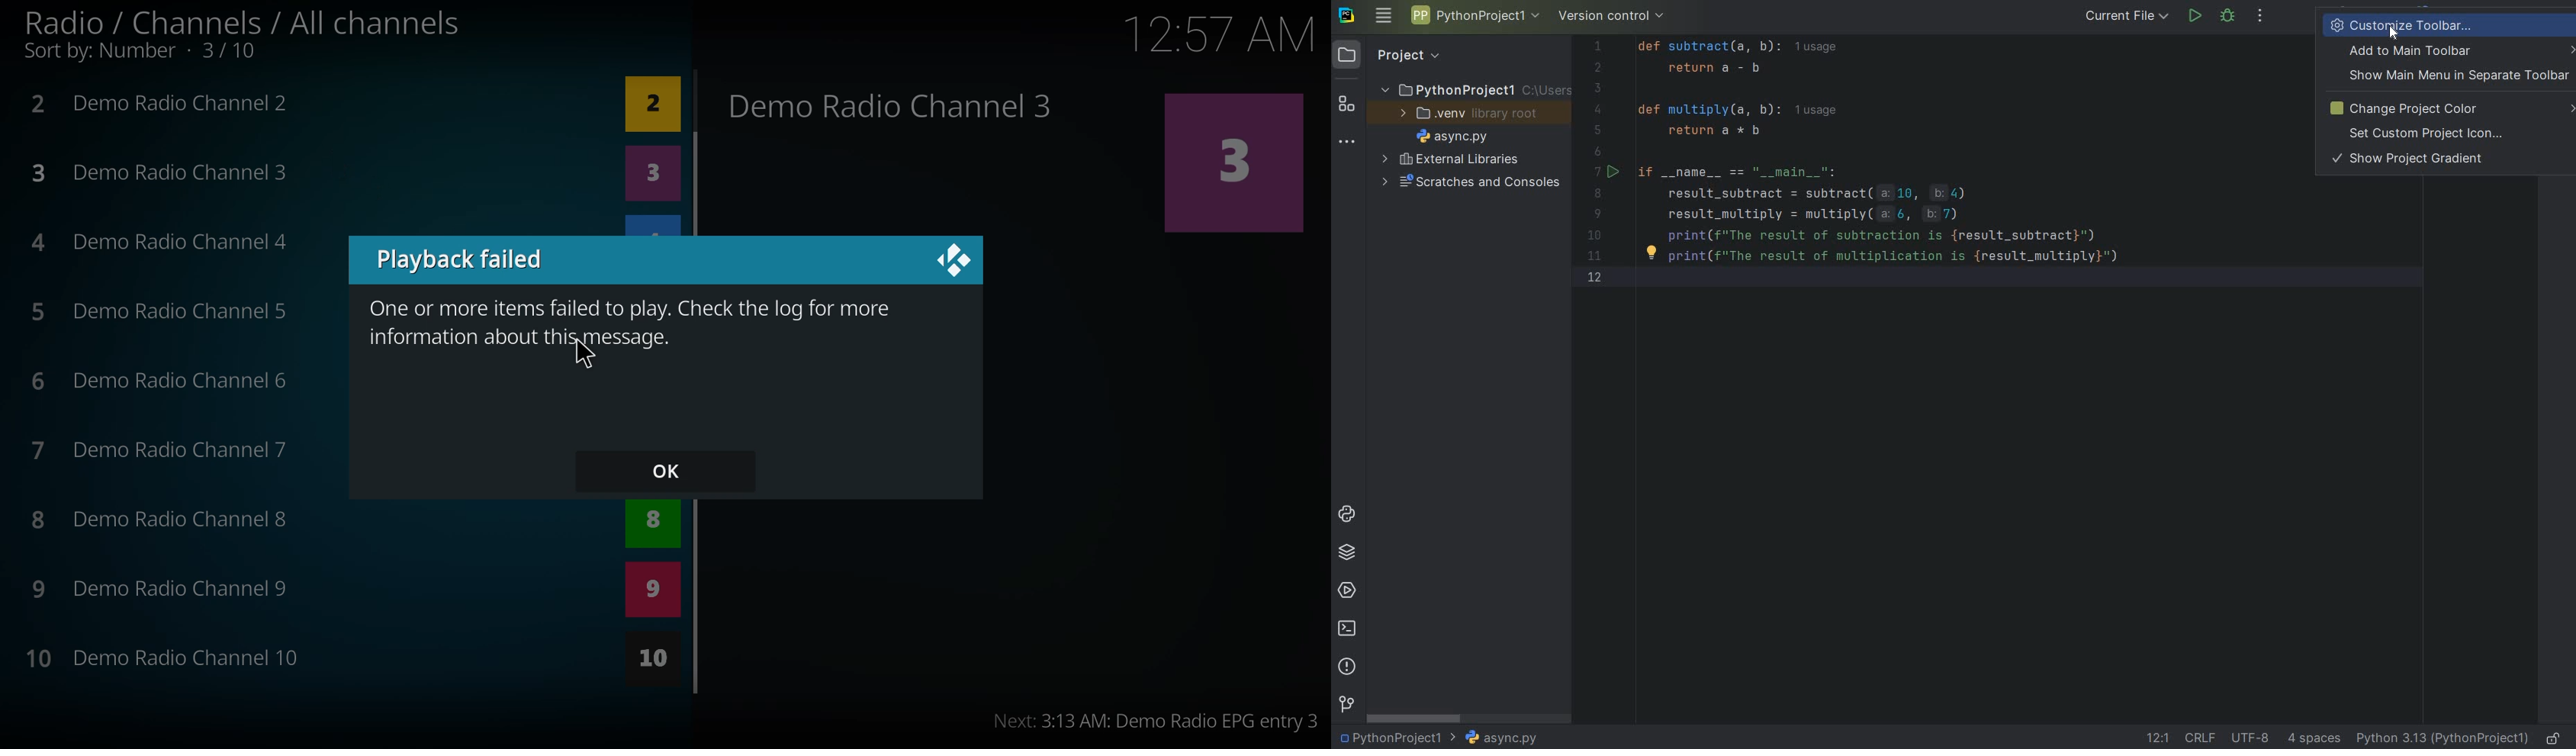  I want to click on MORE ACTIONS, so click(2261, 16).